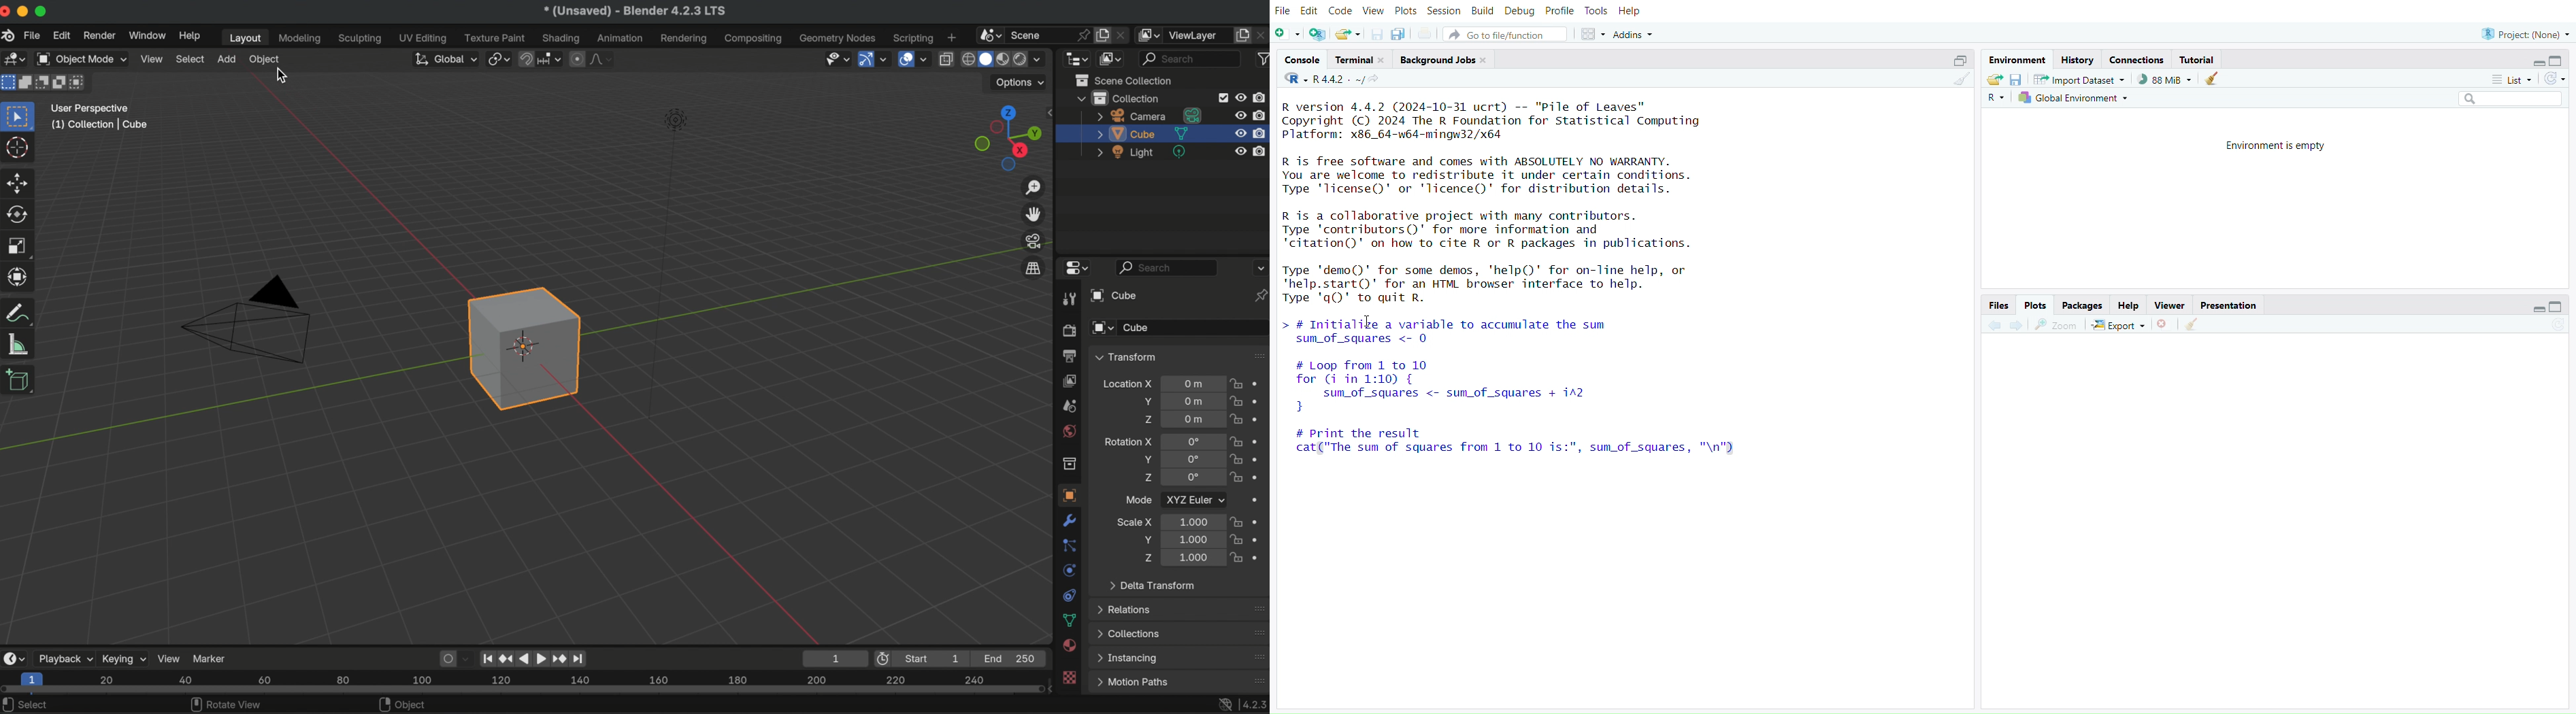  I want to click on refresh list, so click(2554, 78).